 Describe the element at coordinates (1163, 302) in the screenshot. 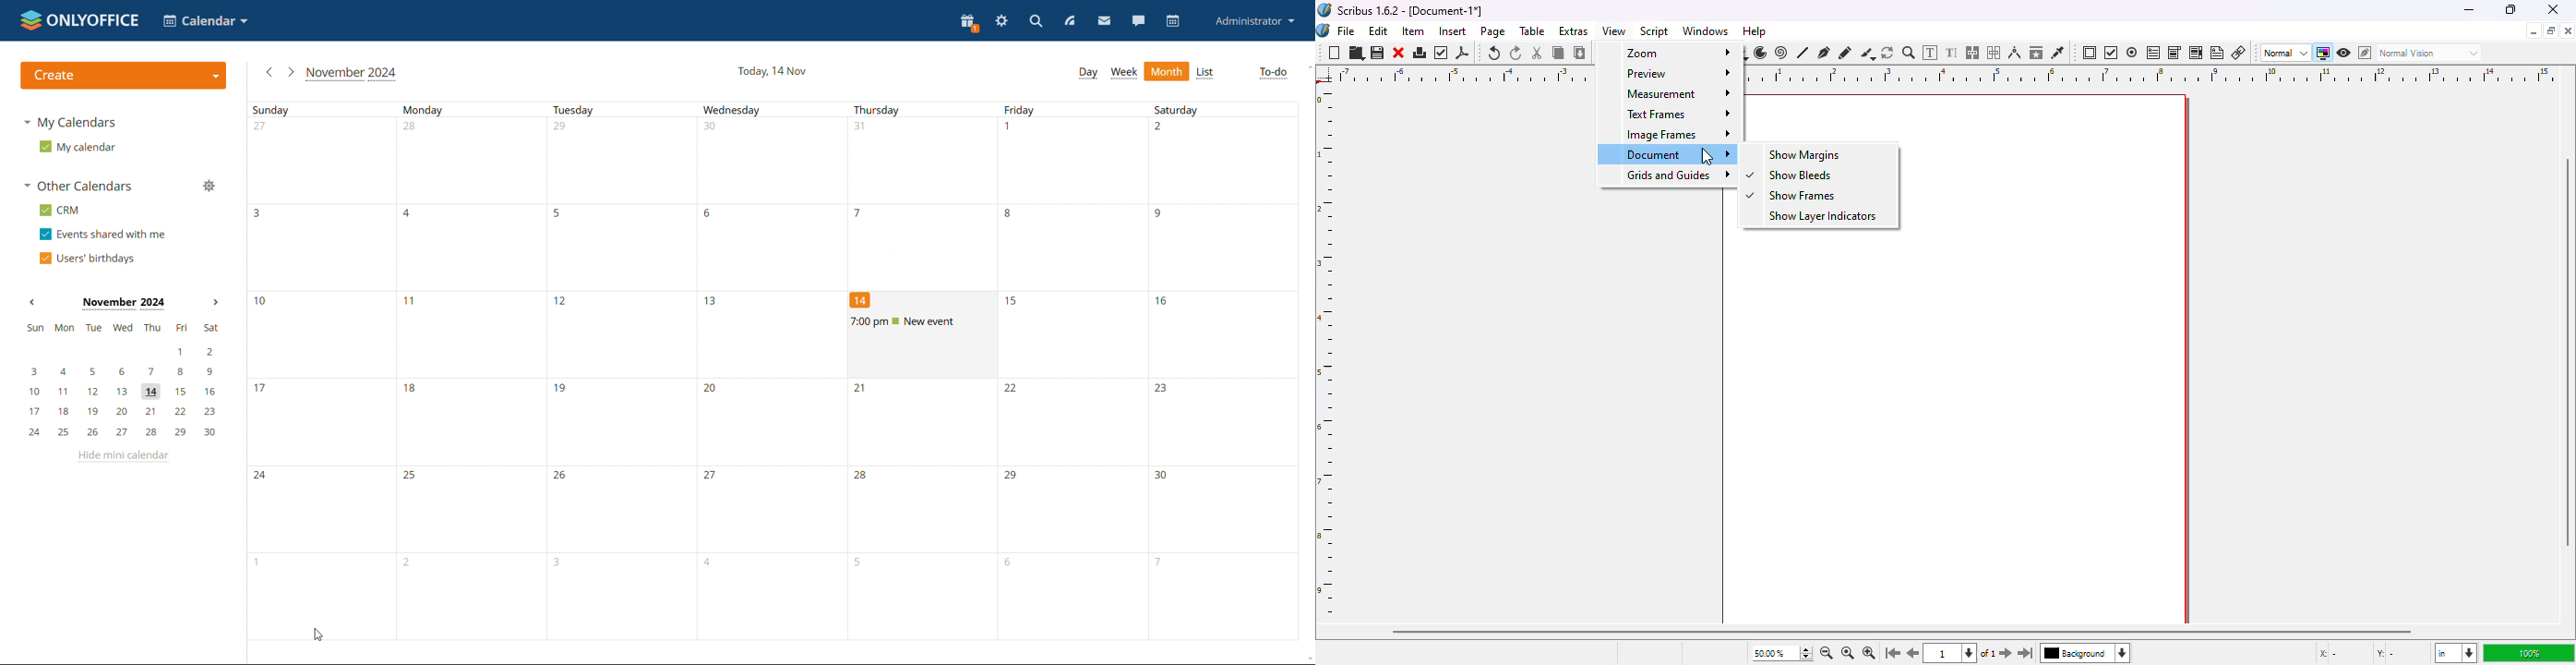

I see `number` at that location.